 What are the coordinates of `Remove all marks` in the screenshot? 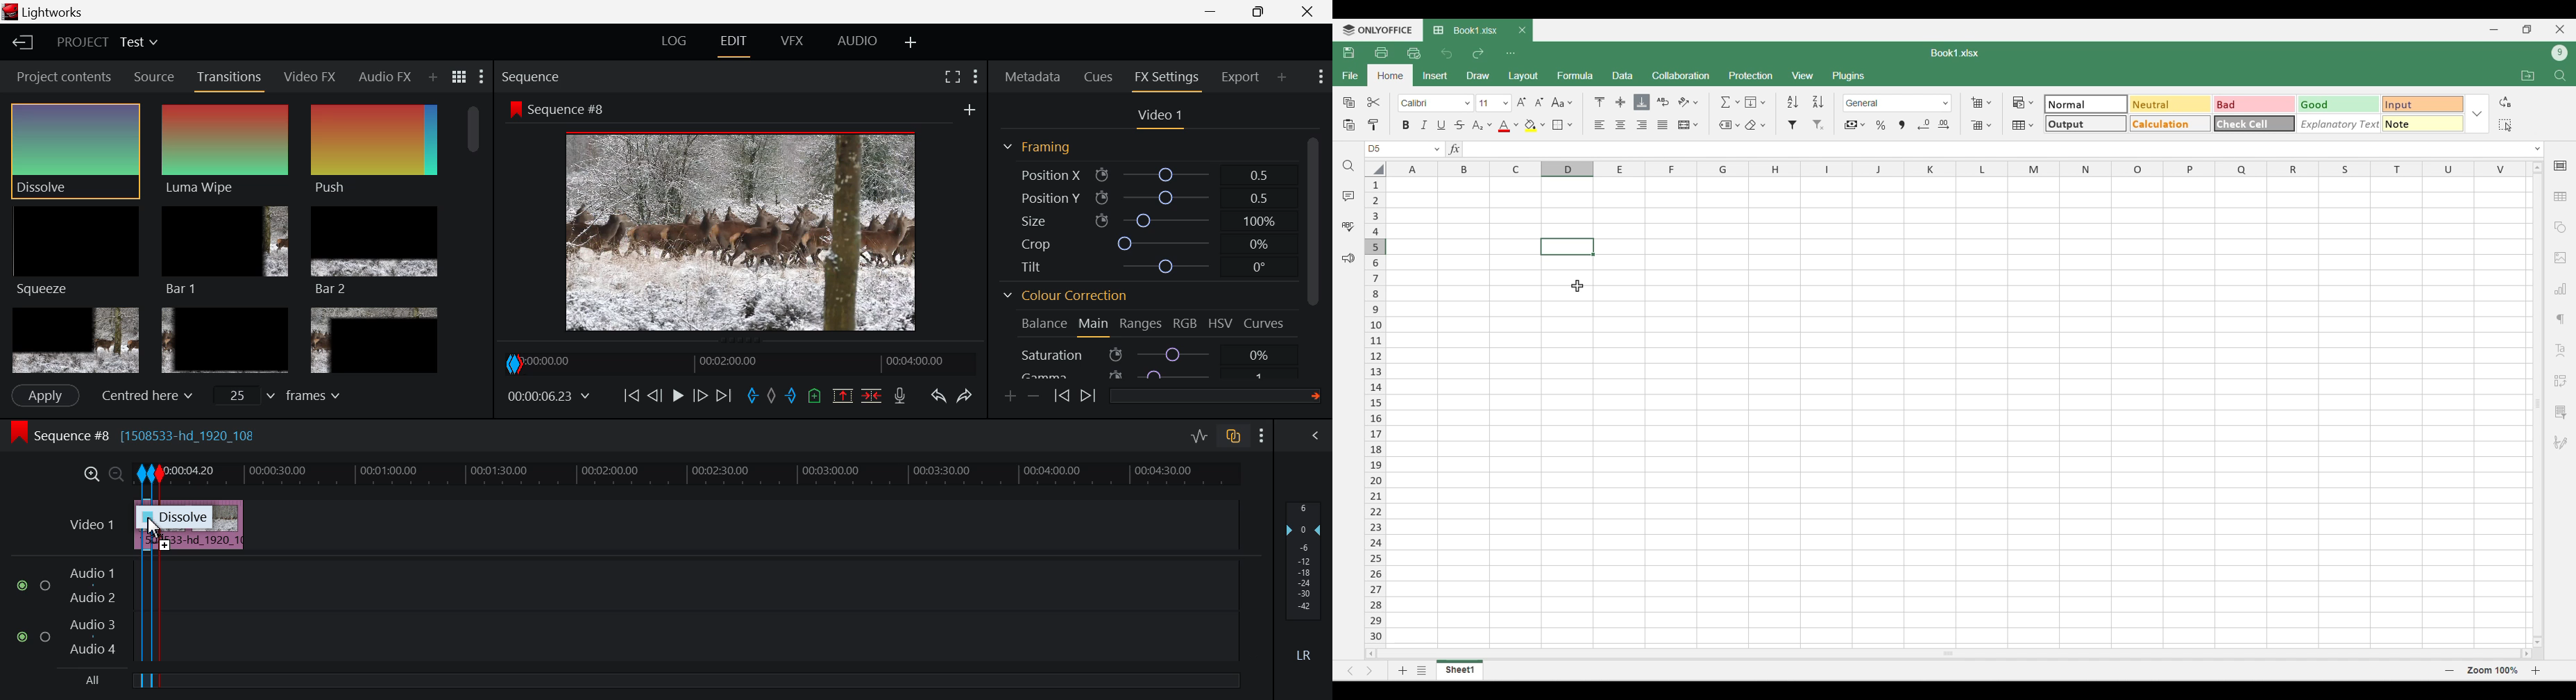 It's located at (771, 395).